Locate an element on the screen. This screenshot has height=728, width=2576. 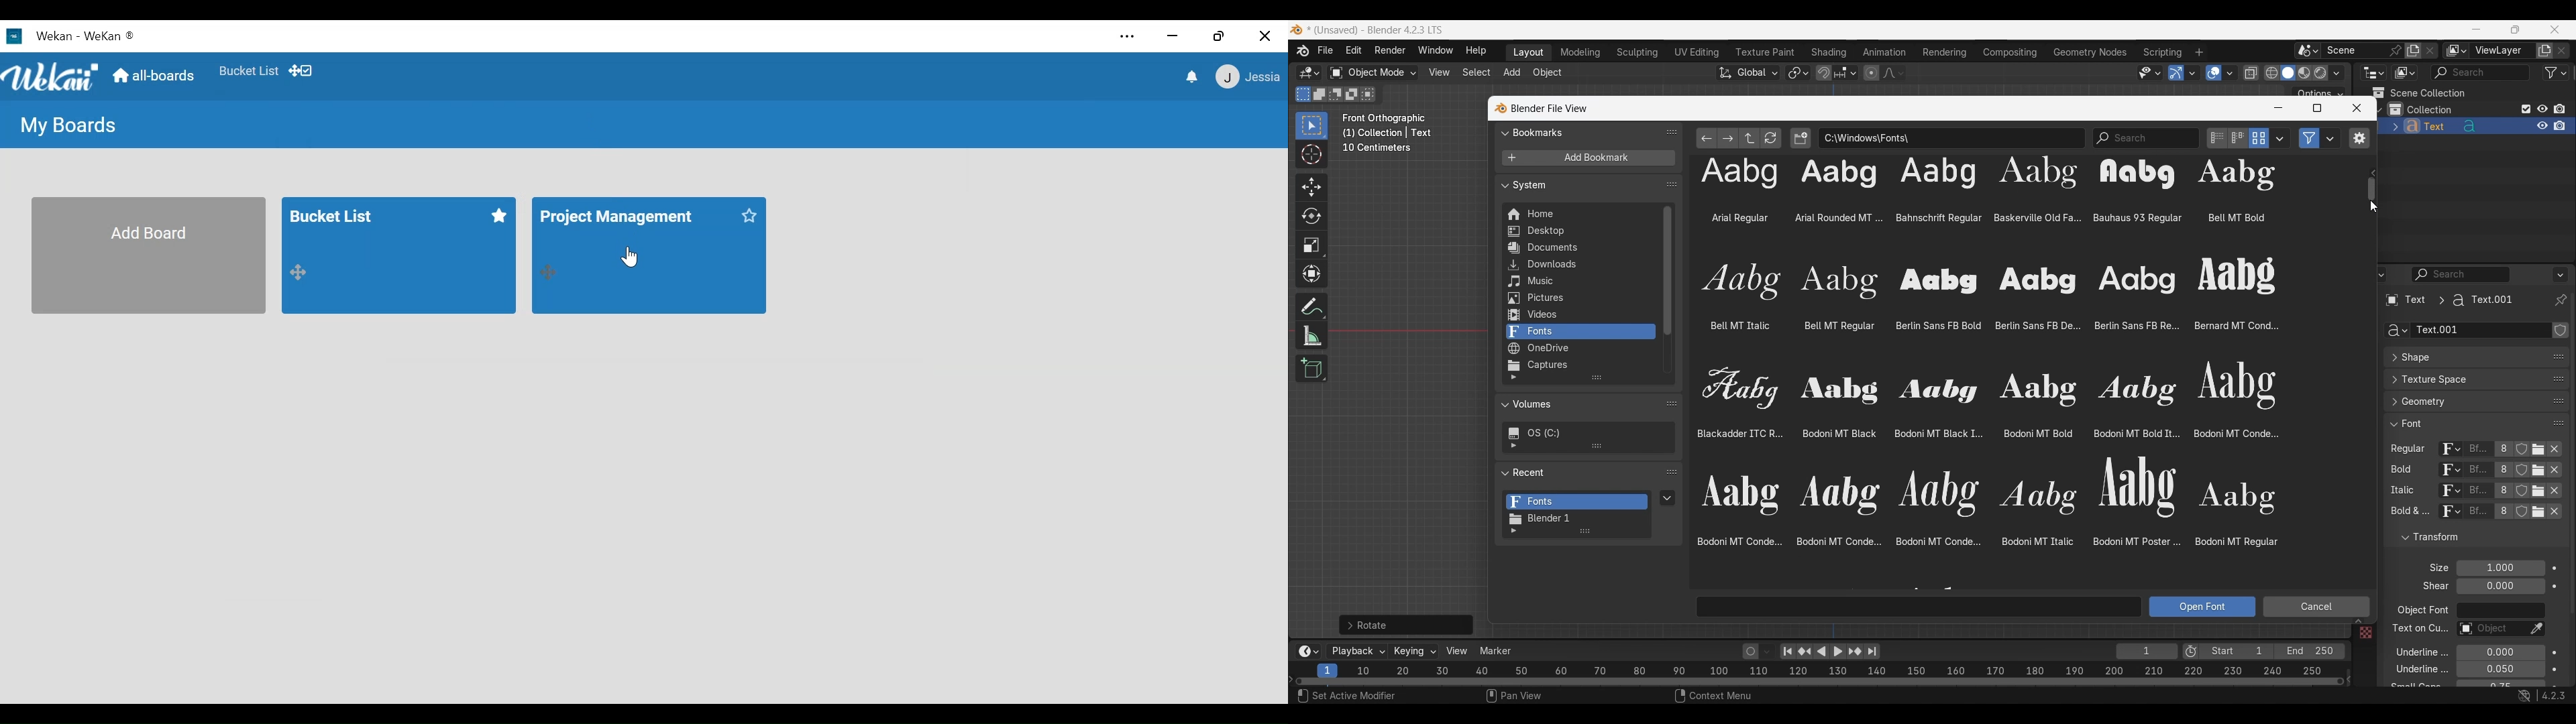
Change order in the list is located at coordinates (2559, 553).